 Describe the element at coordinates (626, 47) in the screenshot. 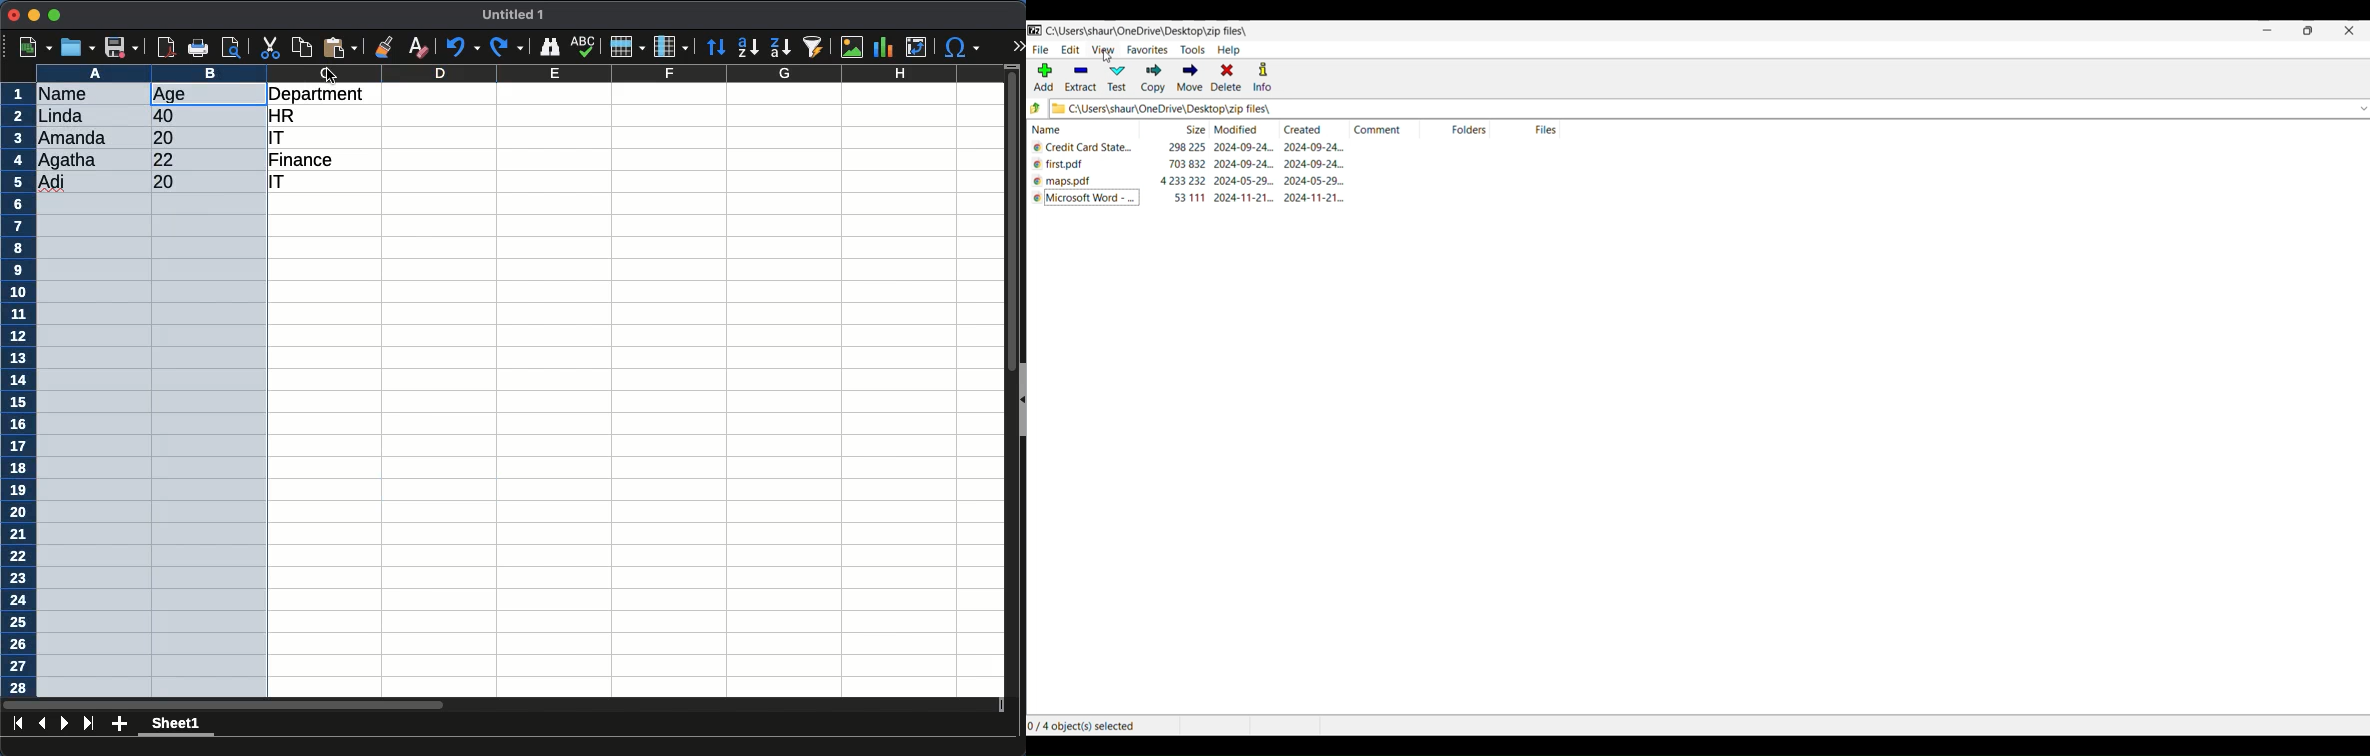

I see `rows` at that location.